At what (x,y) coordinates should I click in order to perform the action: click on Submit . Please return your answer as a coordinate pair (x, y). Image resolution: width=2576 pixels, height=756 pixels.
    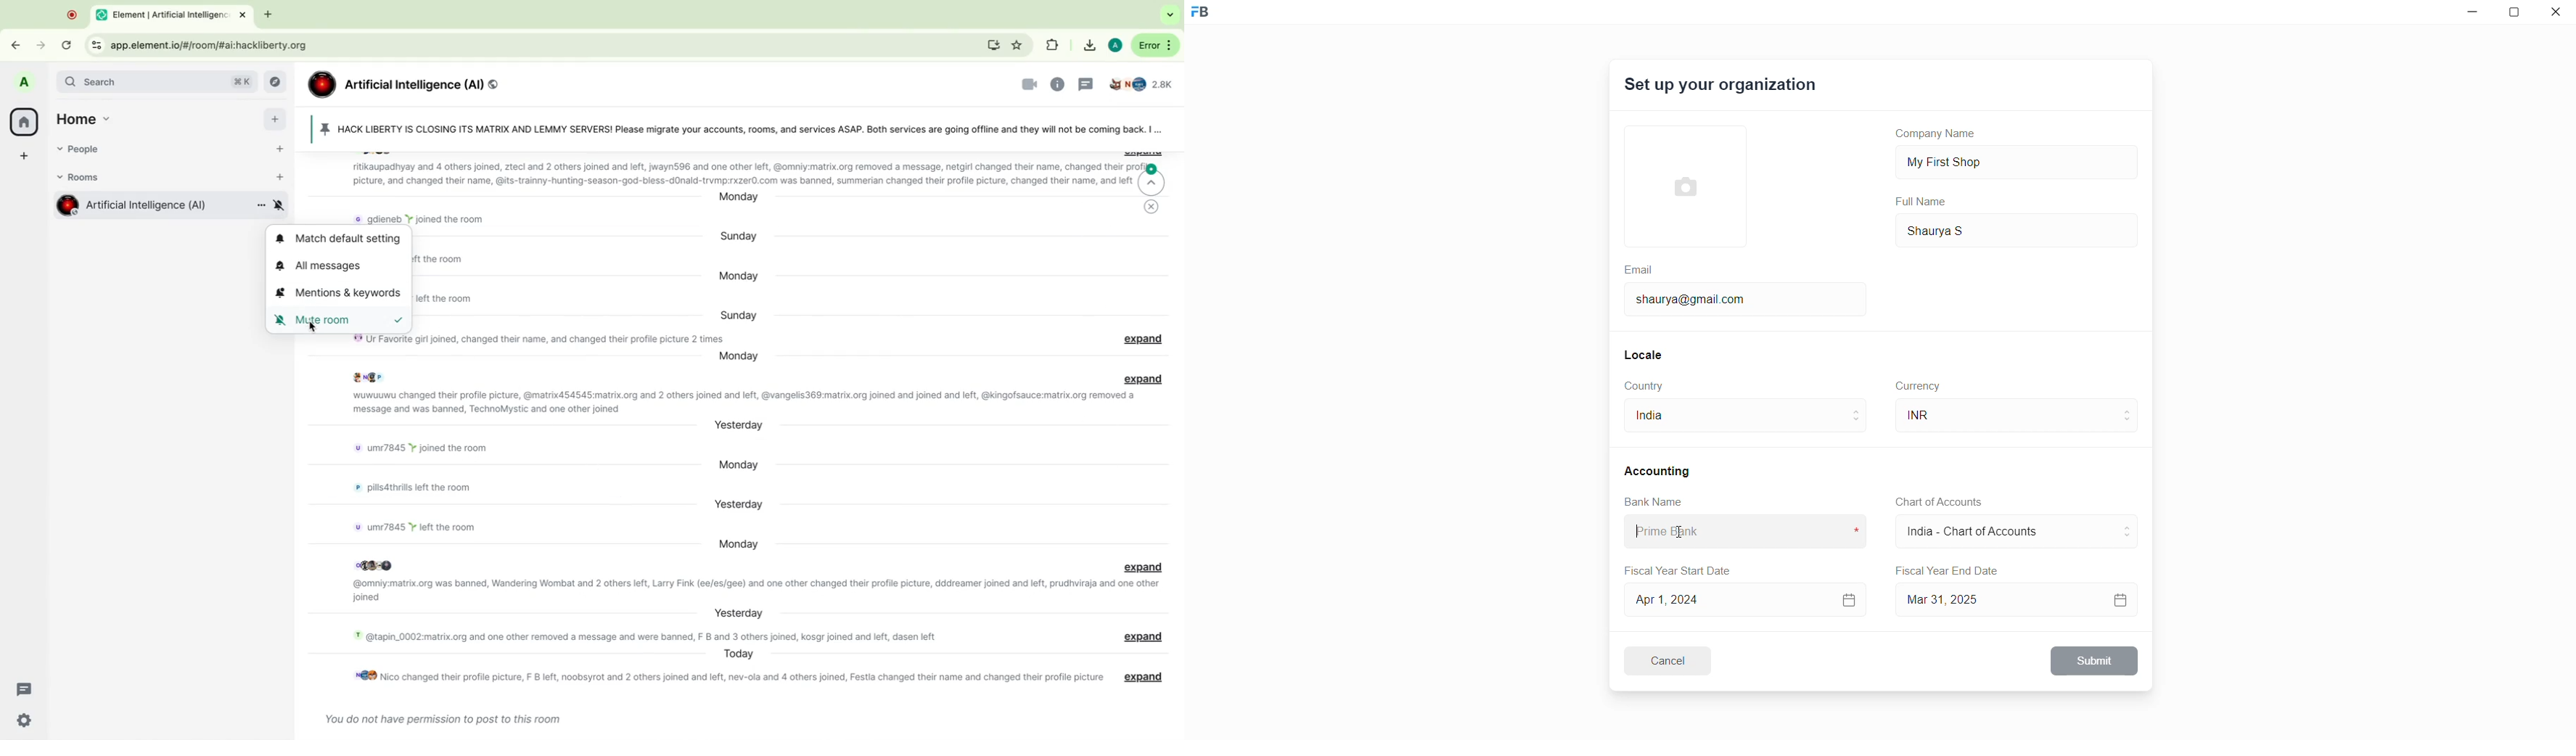
    Looking at the image, I should click on (2096, 661).